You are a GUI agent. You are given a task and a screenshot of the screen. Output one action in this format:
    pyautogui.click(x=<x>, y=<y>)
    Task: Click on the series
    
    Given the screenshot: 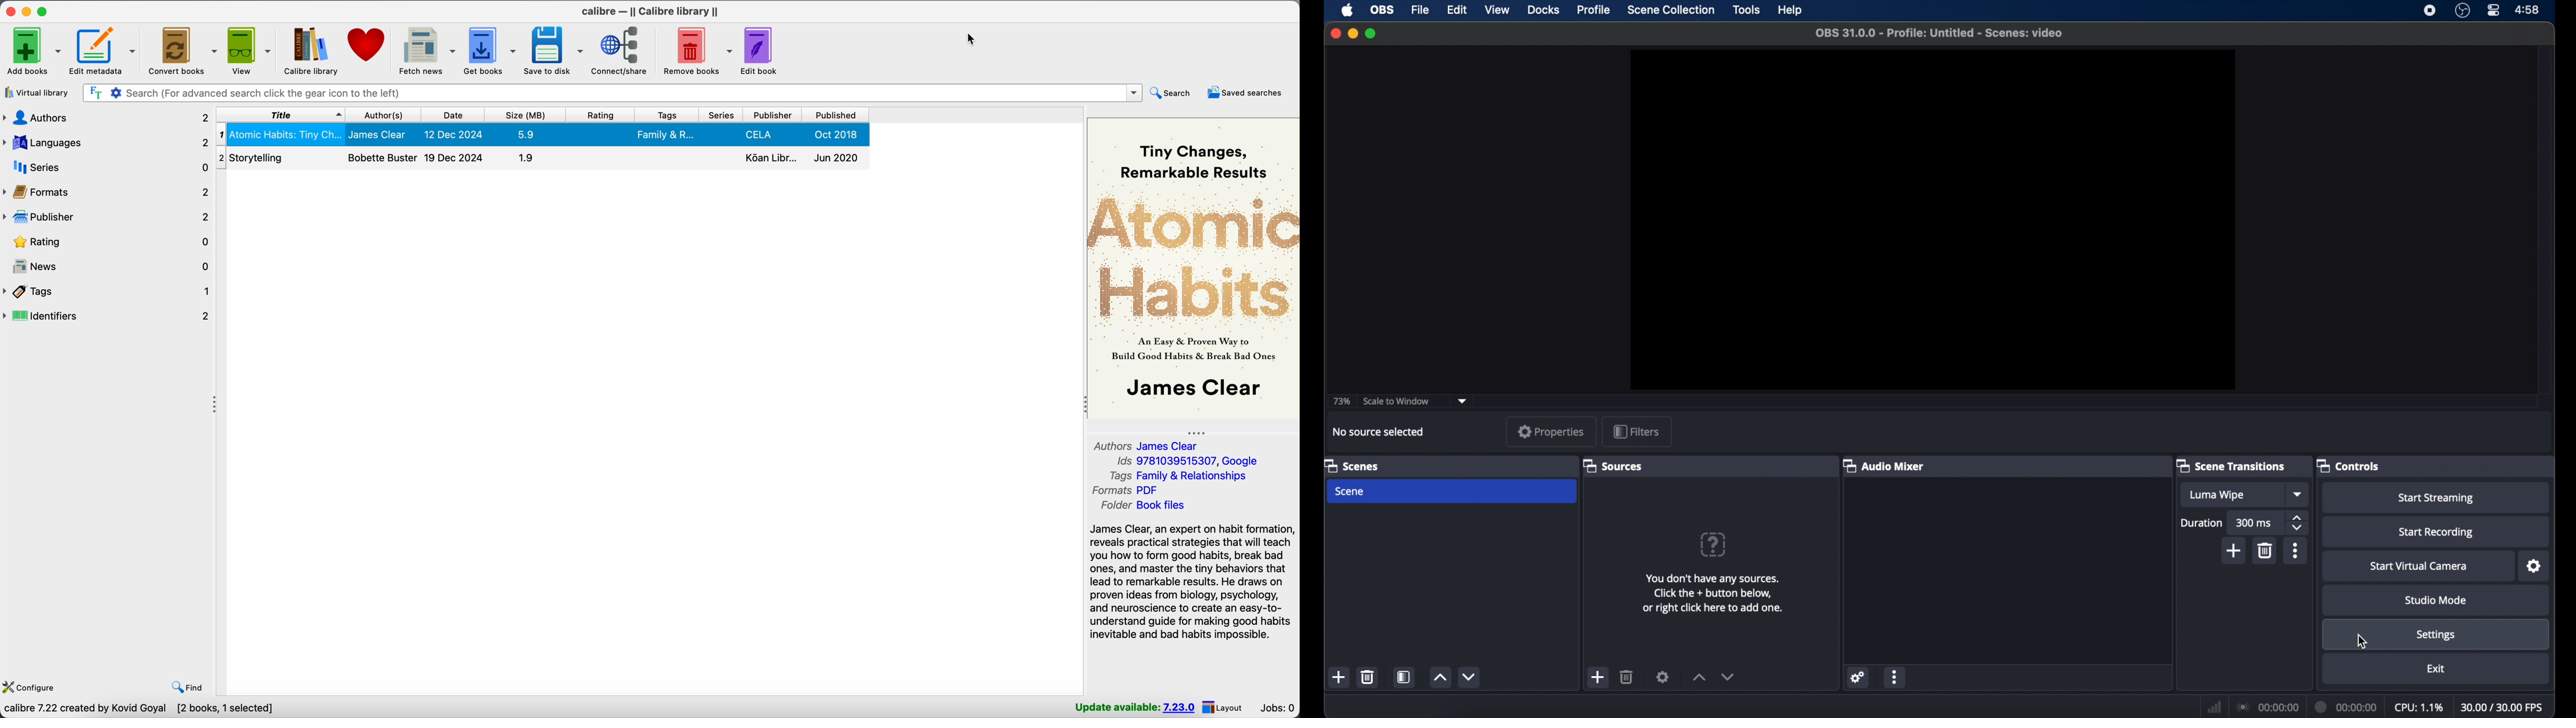 What is the action you would take?
    pyautogui.click(x=720, y=115)
    